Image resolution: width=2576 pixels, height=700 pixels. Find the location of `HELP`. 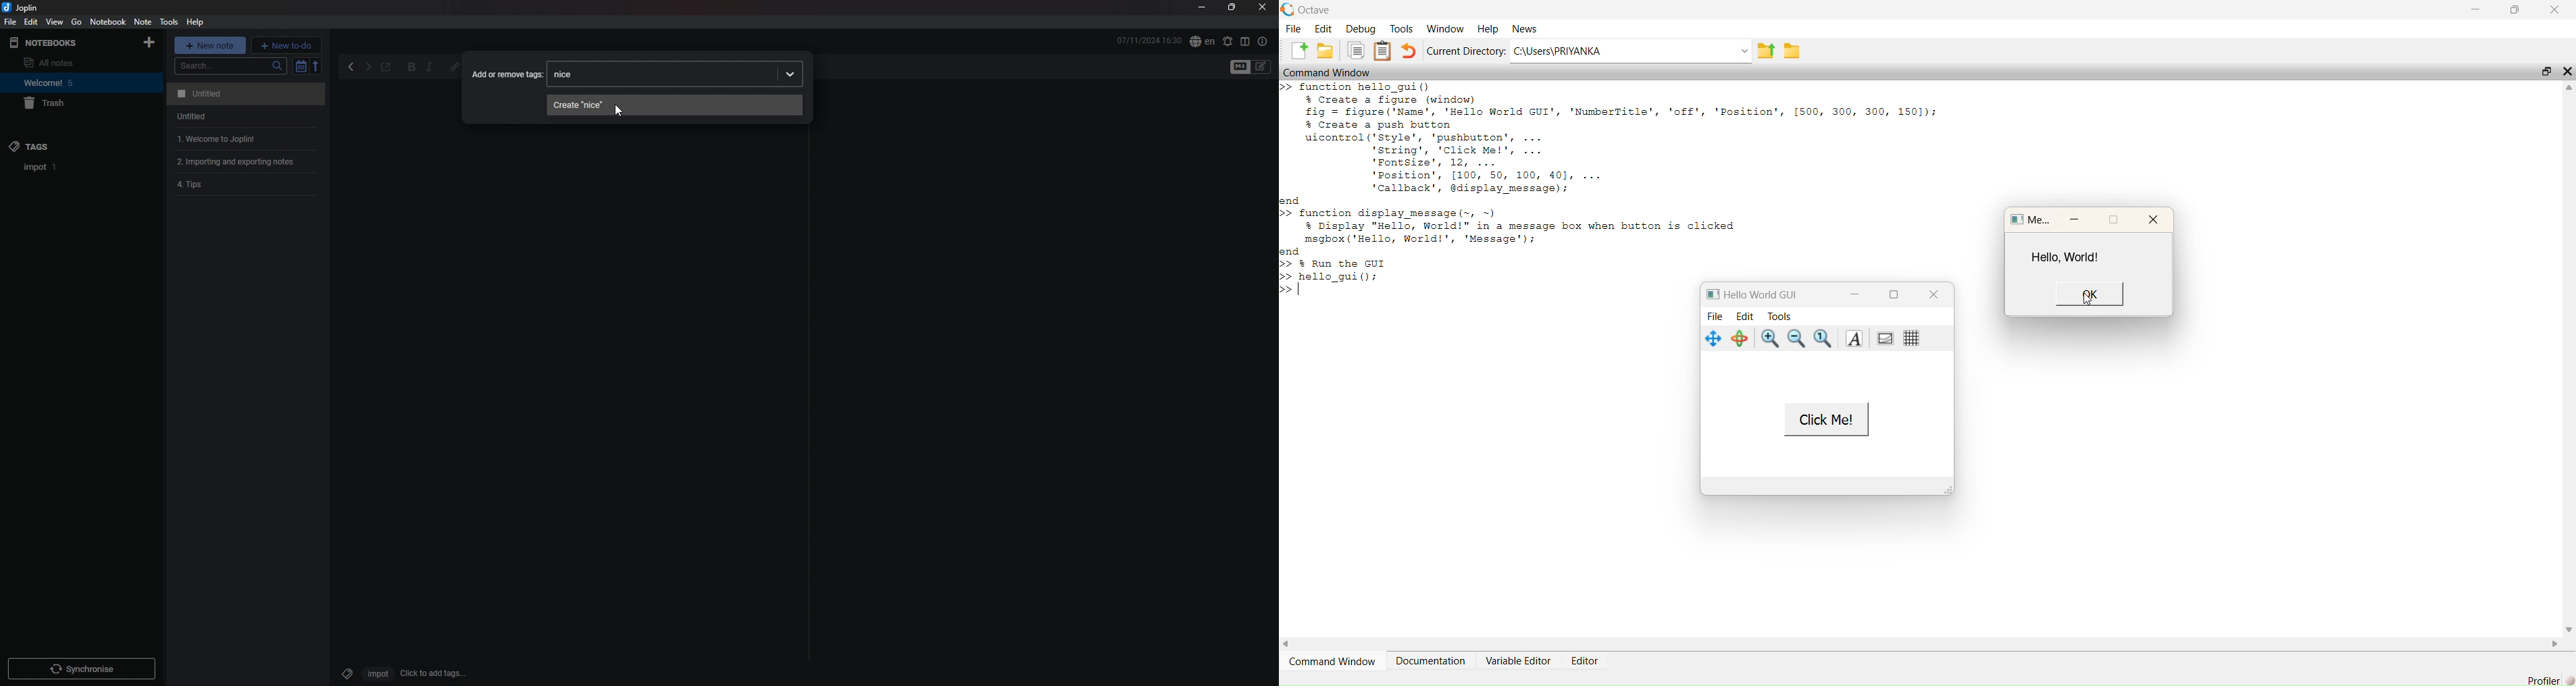

HELP is located at coordinates (195, 22).